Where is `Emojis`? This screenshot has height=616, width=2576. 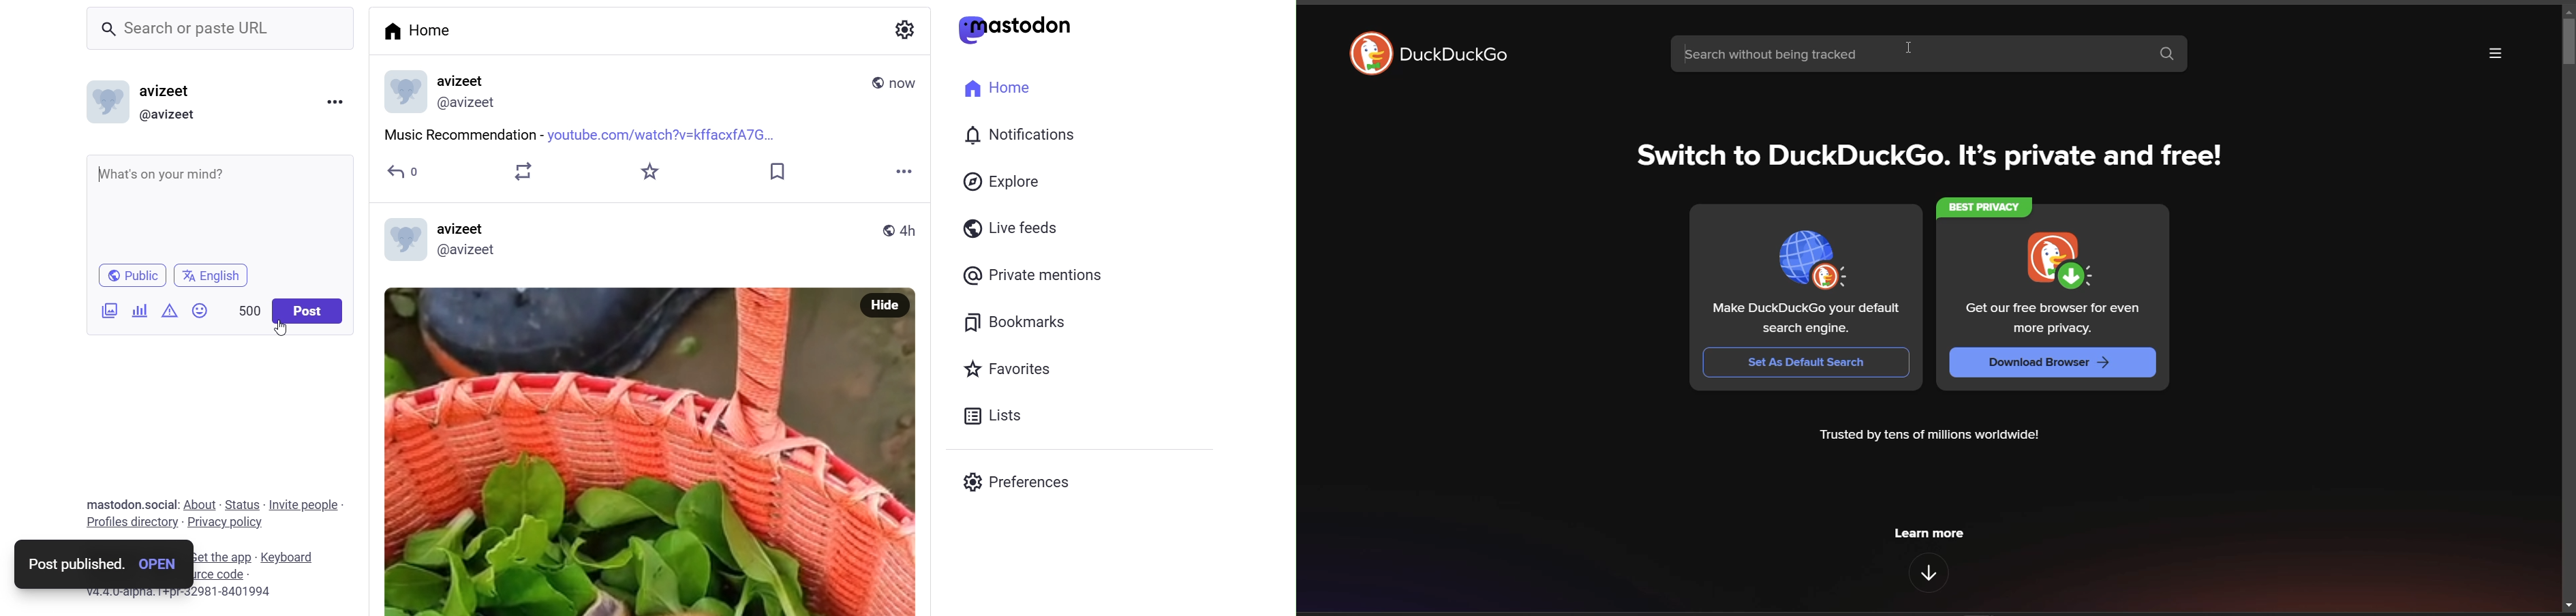 Emojis is located at coordinates (199, 309).